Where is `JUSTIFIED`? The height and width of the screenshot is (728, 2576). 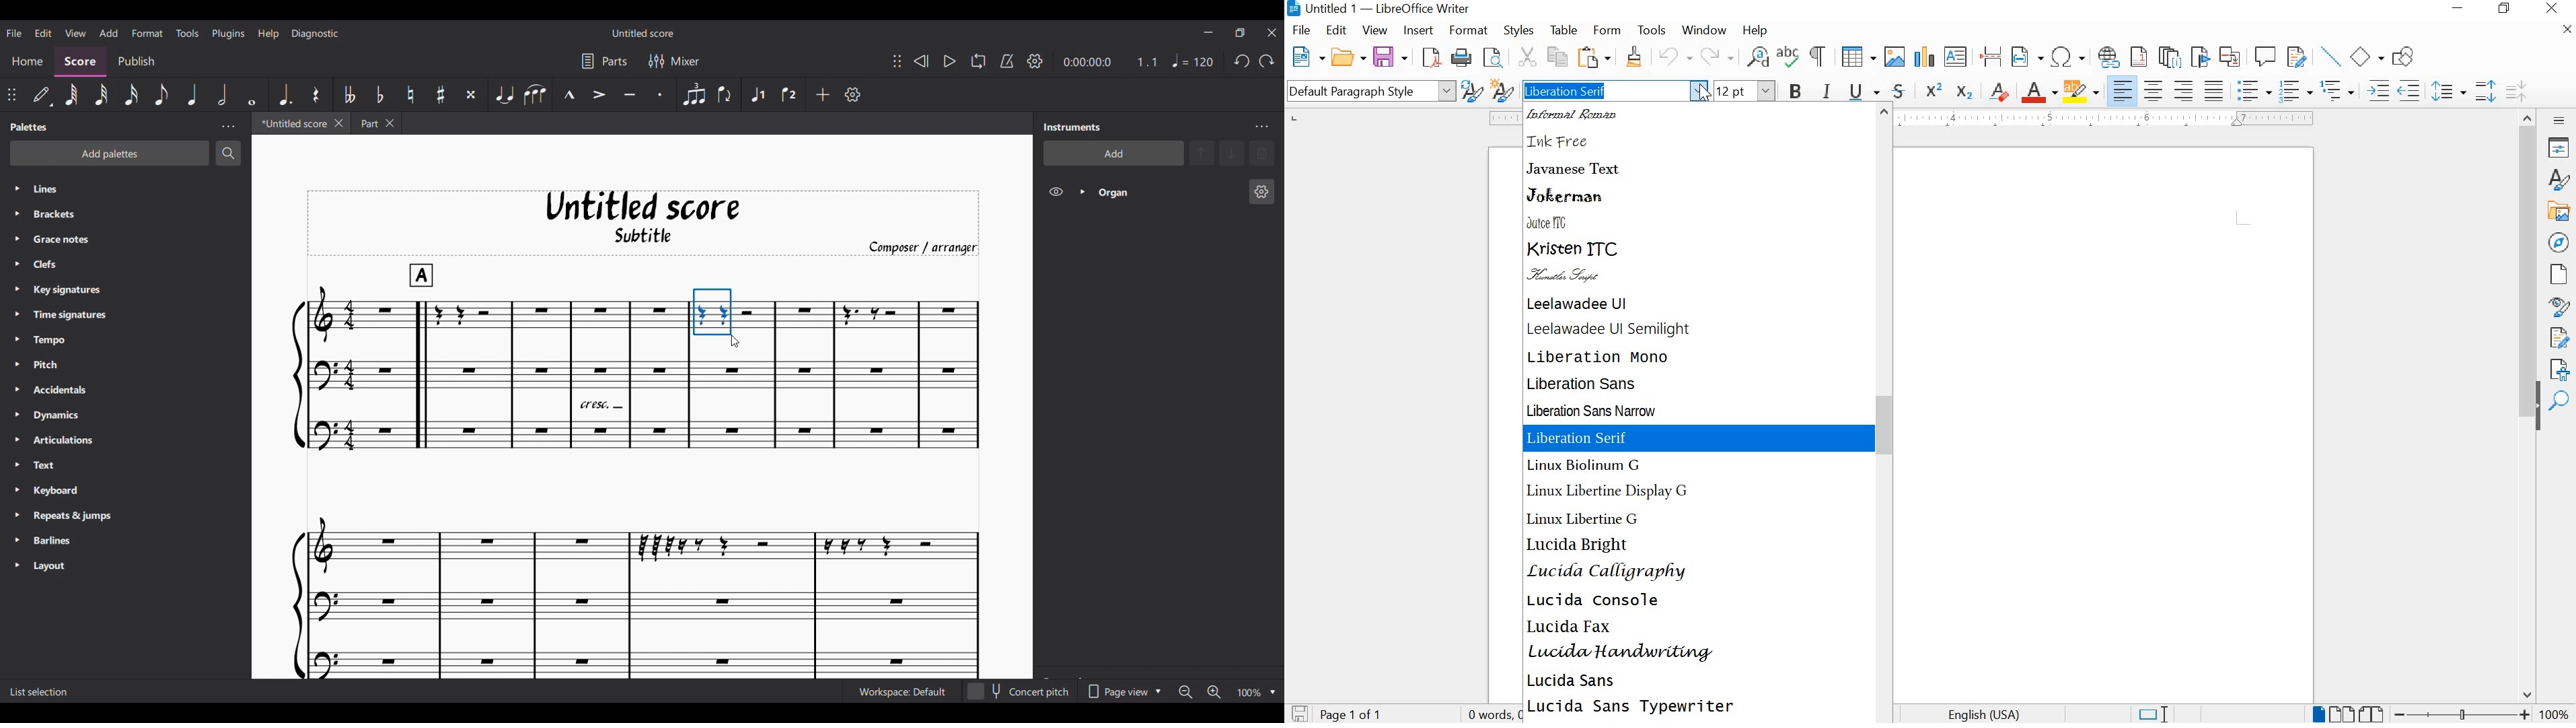
JUSTIFIED is located at coordinates (2213, 88).